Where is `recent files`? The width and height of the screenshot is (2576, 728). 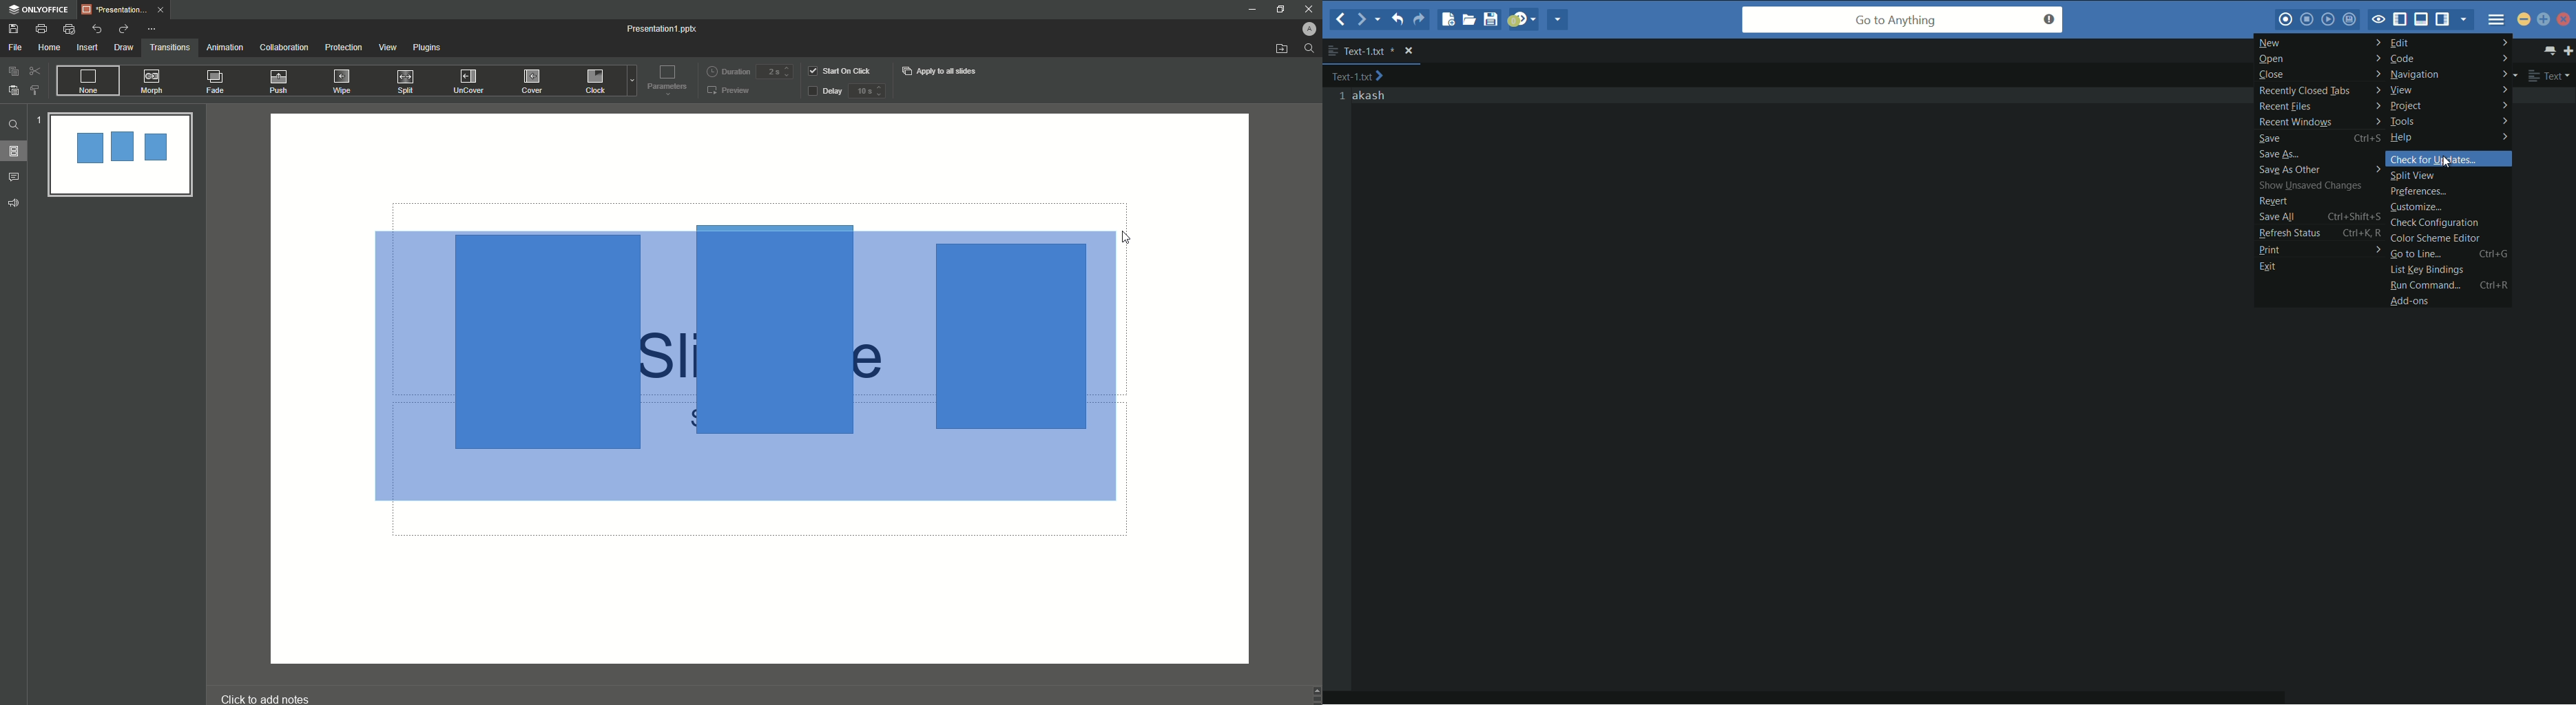 recent files is located at coordinates (2321, 106).